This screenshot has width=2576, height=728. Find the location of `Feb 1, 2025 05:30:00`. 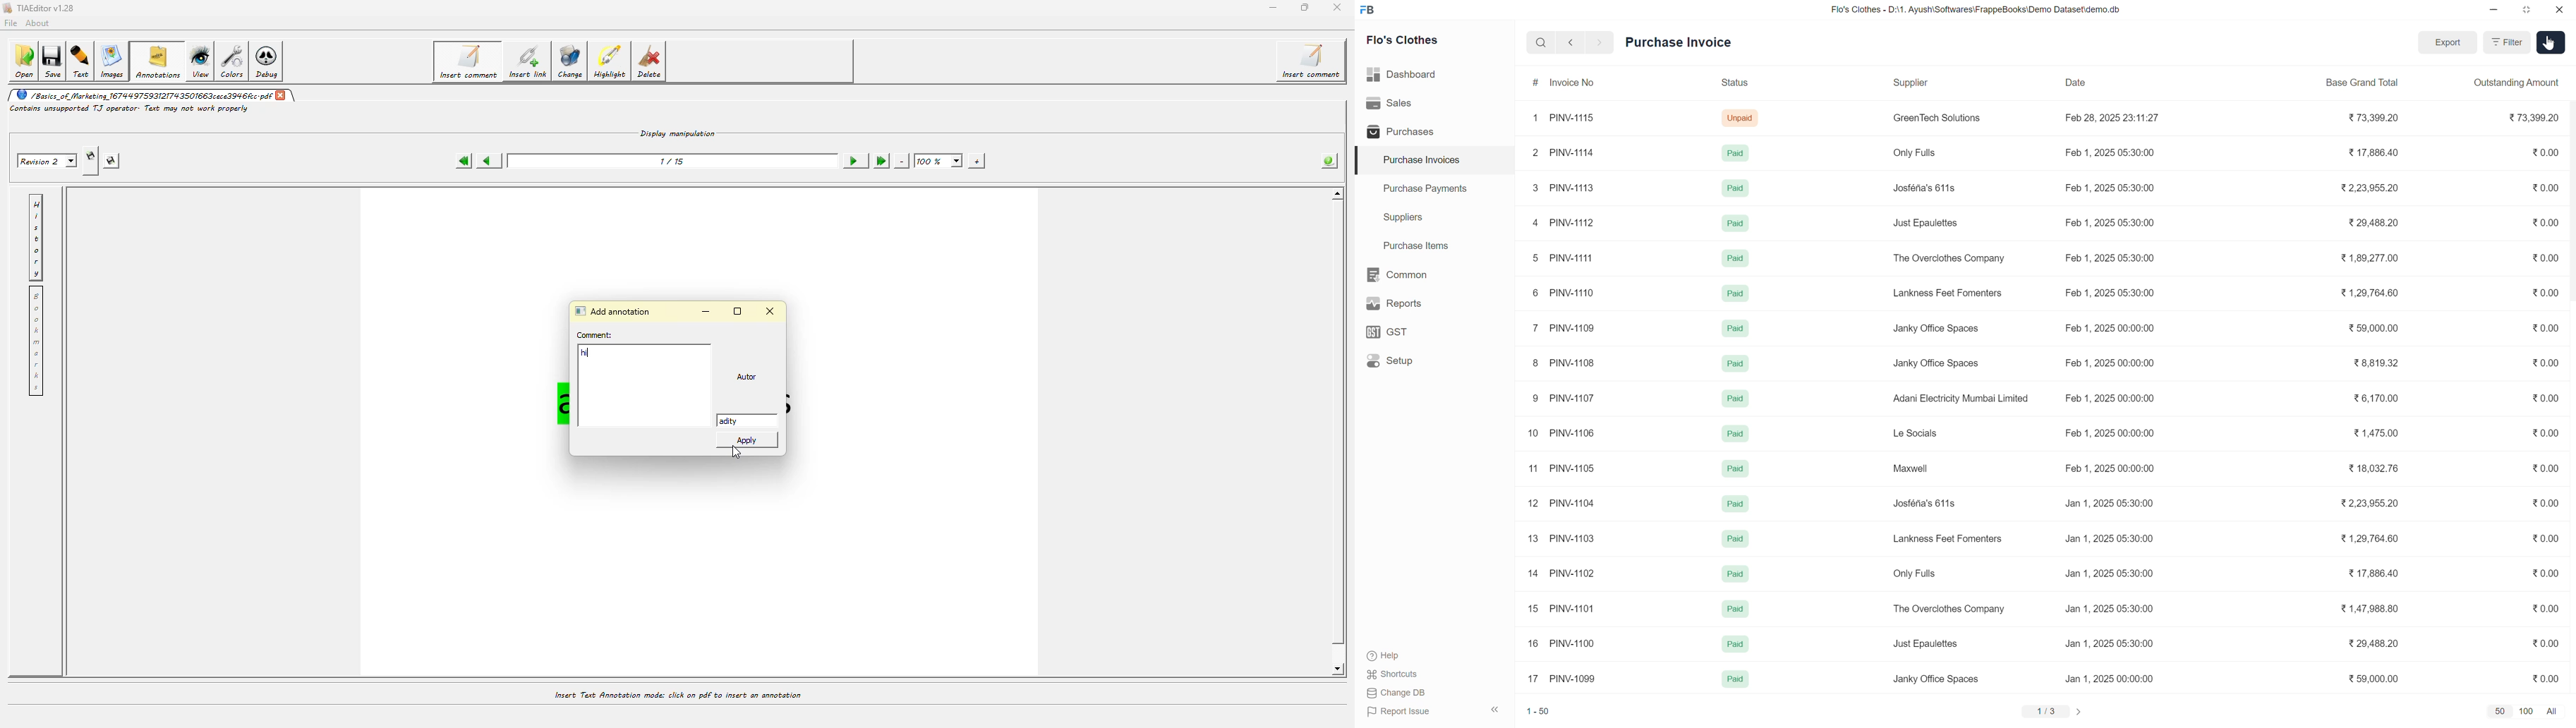

Feb 1, 2025 05:30:00 is located at coordinates (2114, 256).